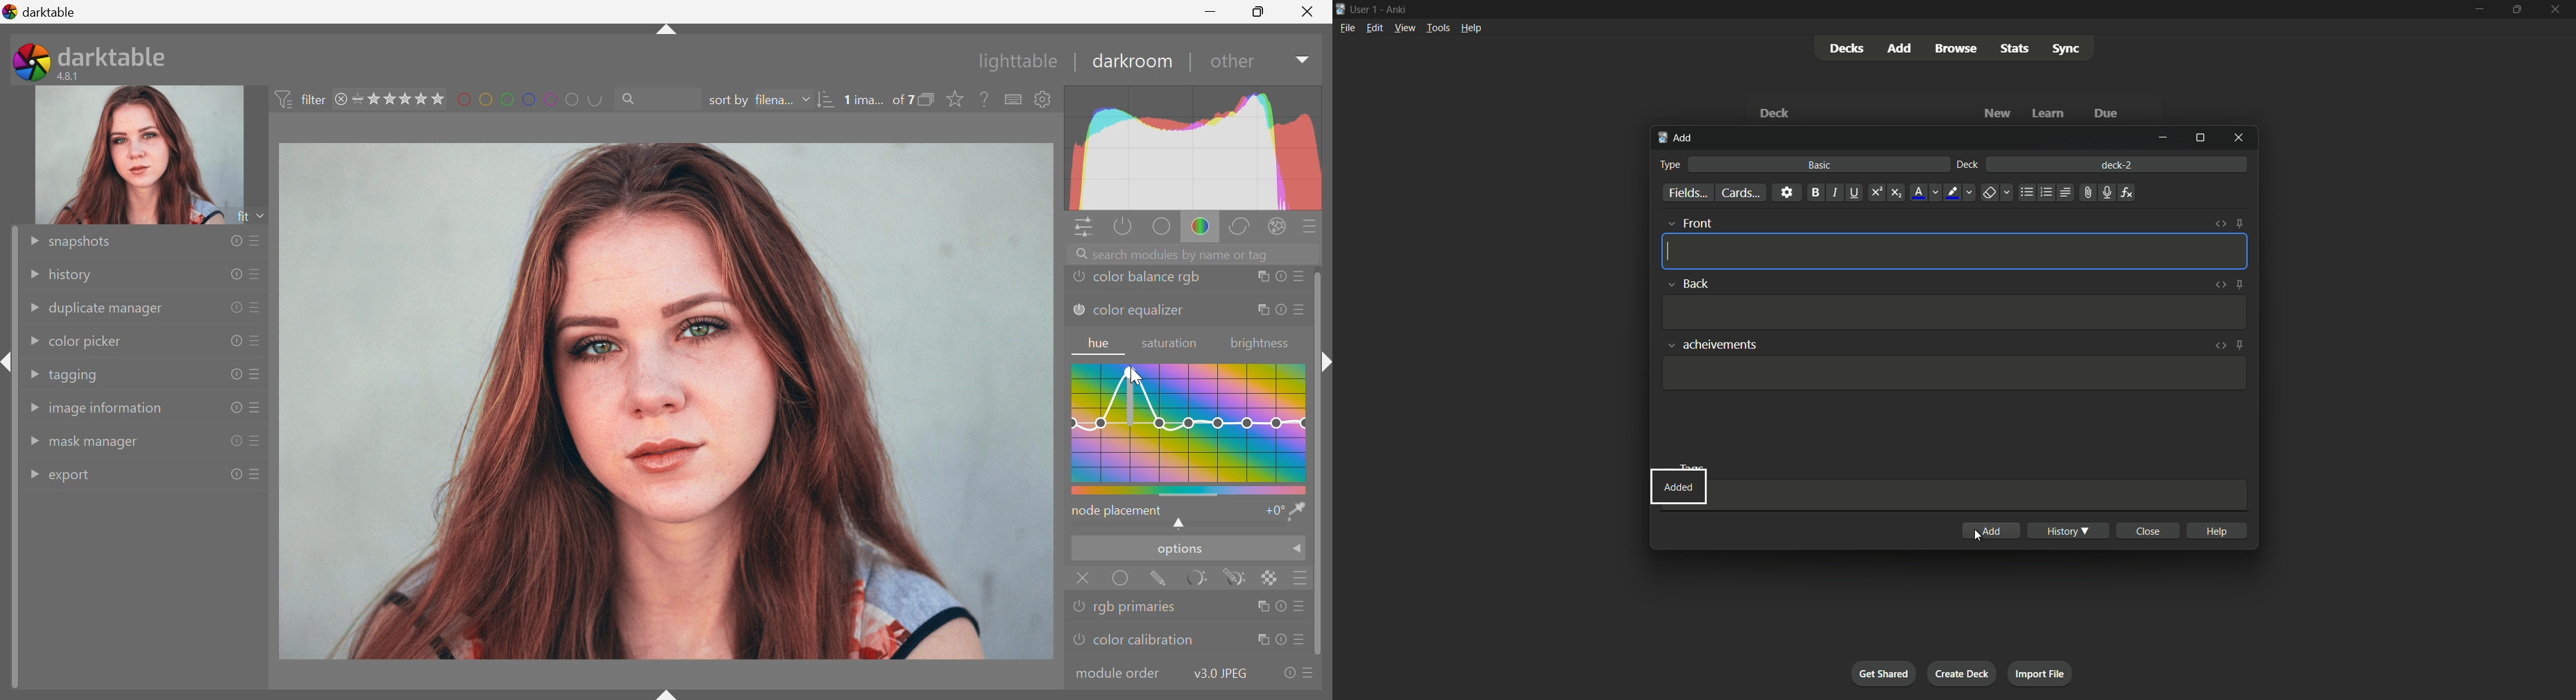  Describe the element at coordinates (237, 242) in the screenshot. I see `reset` at that location.